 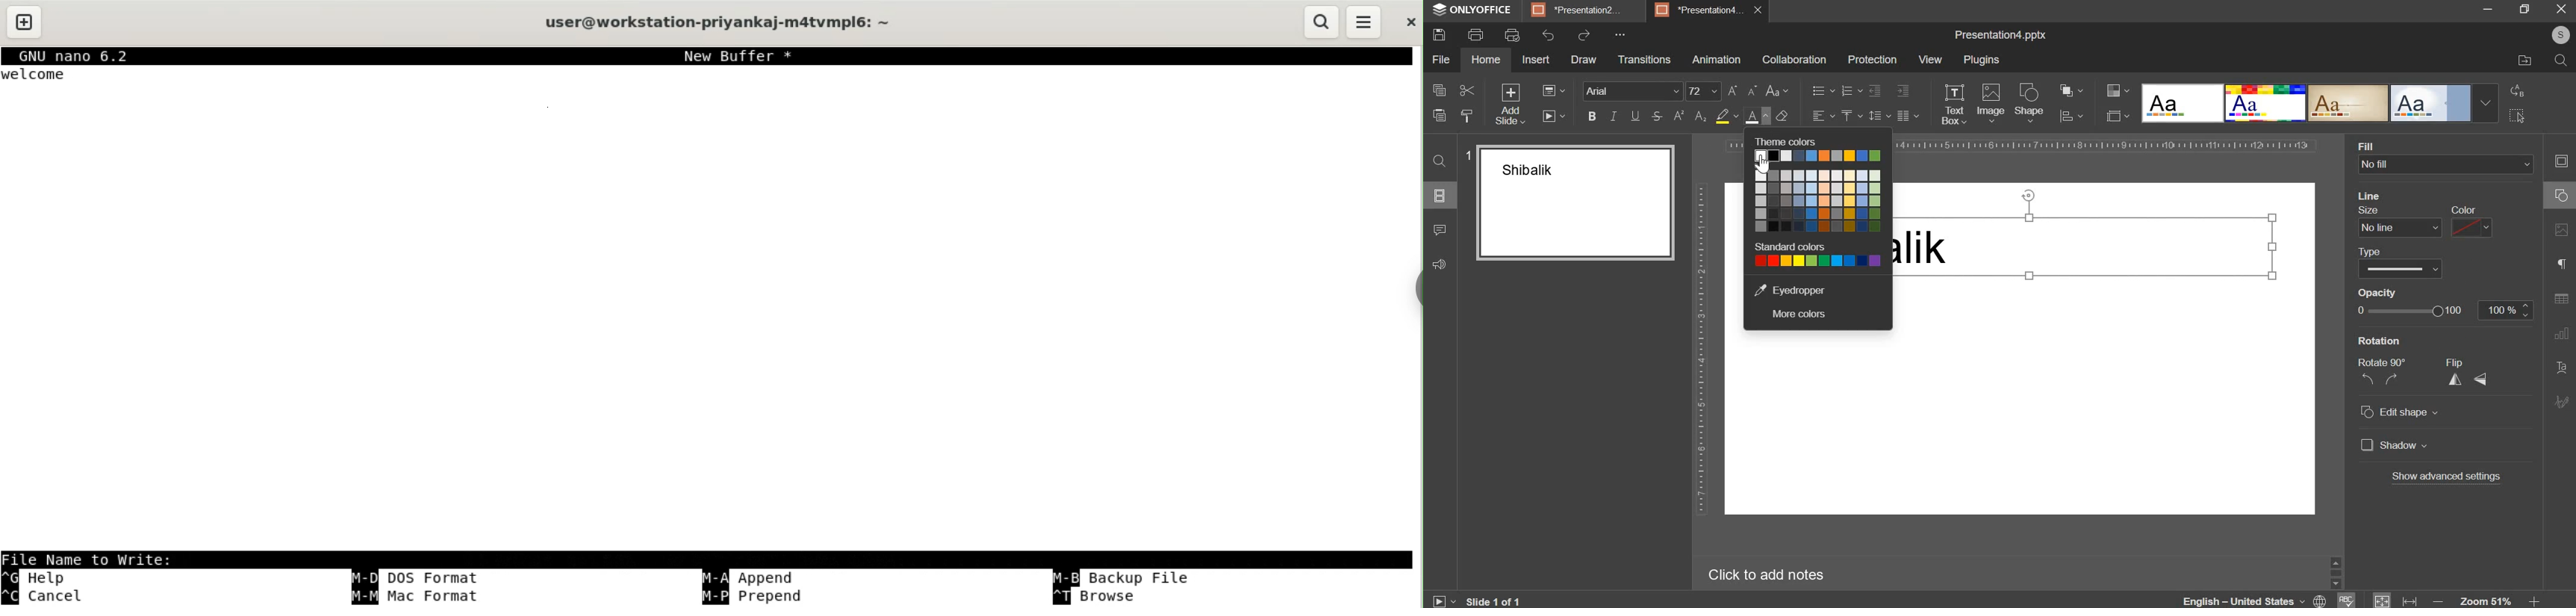 I want to click on vertical scale, so click(x=1701, y=349).